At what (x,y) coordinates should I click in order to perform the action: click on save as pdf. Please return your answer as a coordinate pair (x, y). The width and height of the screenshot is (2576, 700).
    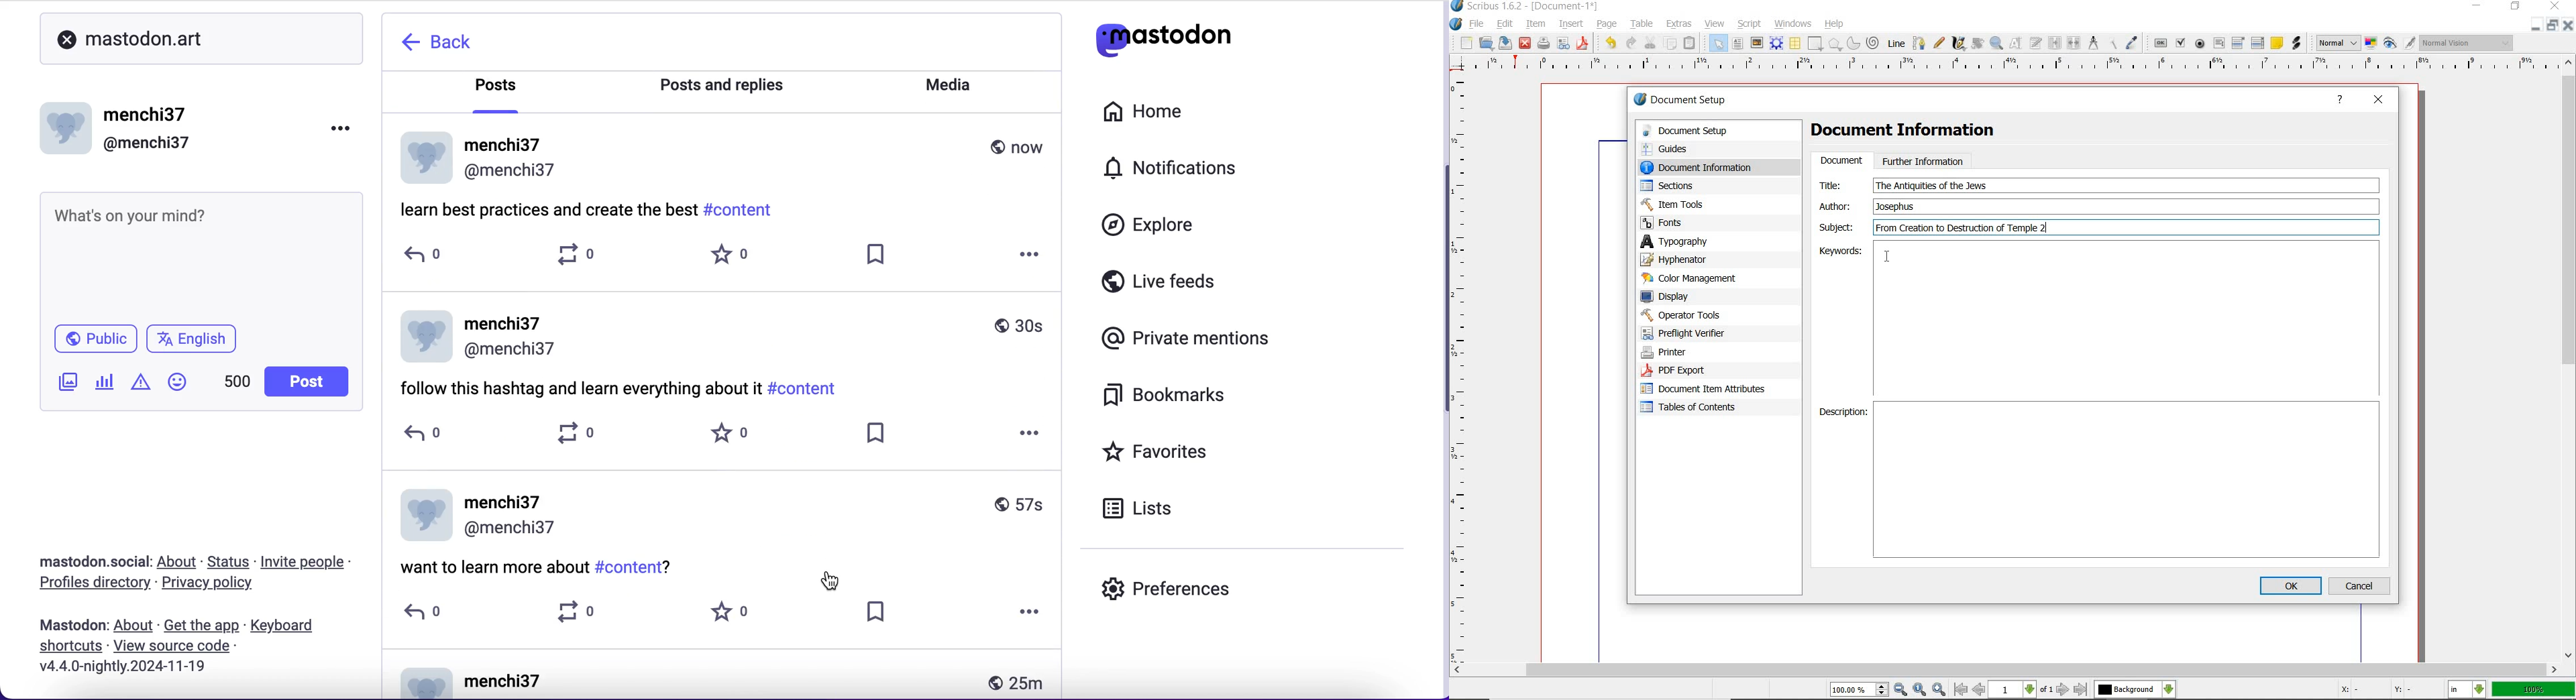
    Looking at the image, I should click on (1582, 45).